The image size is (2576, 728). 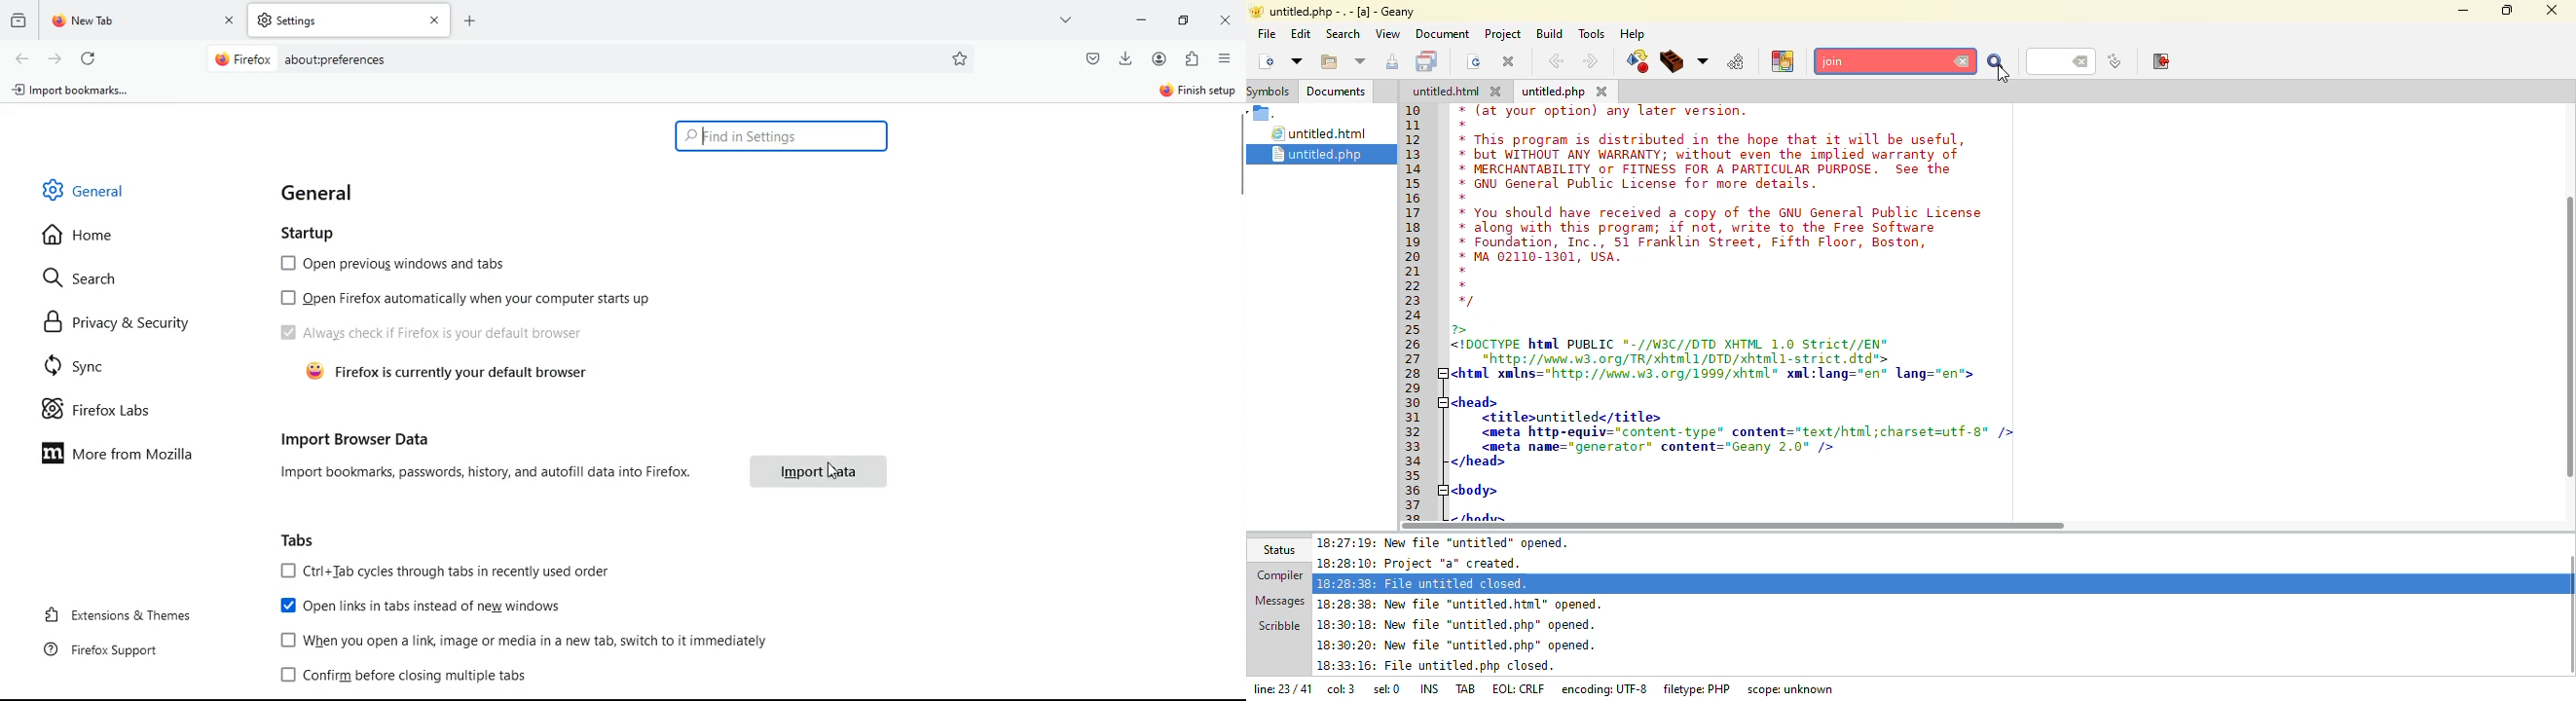 I want to click on open previous windows and tabs, so click(x=398, y=263).